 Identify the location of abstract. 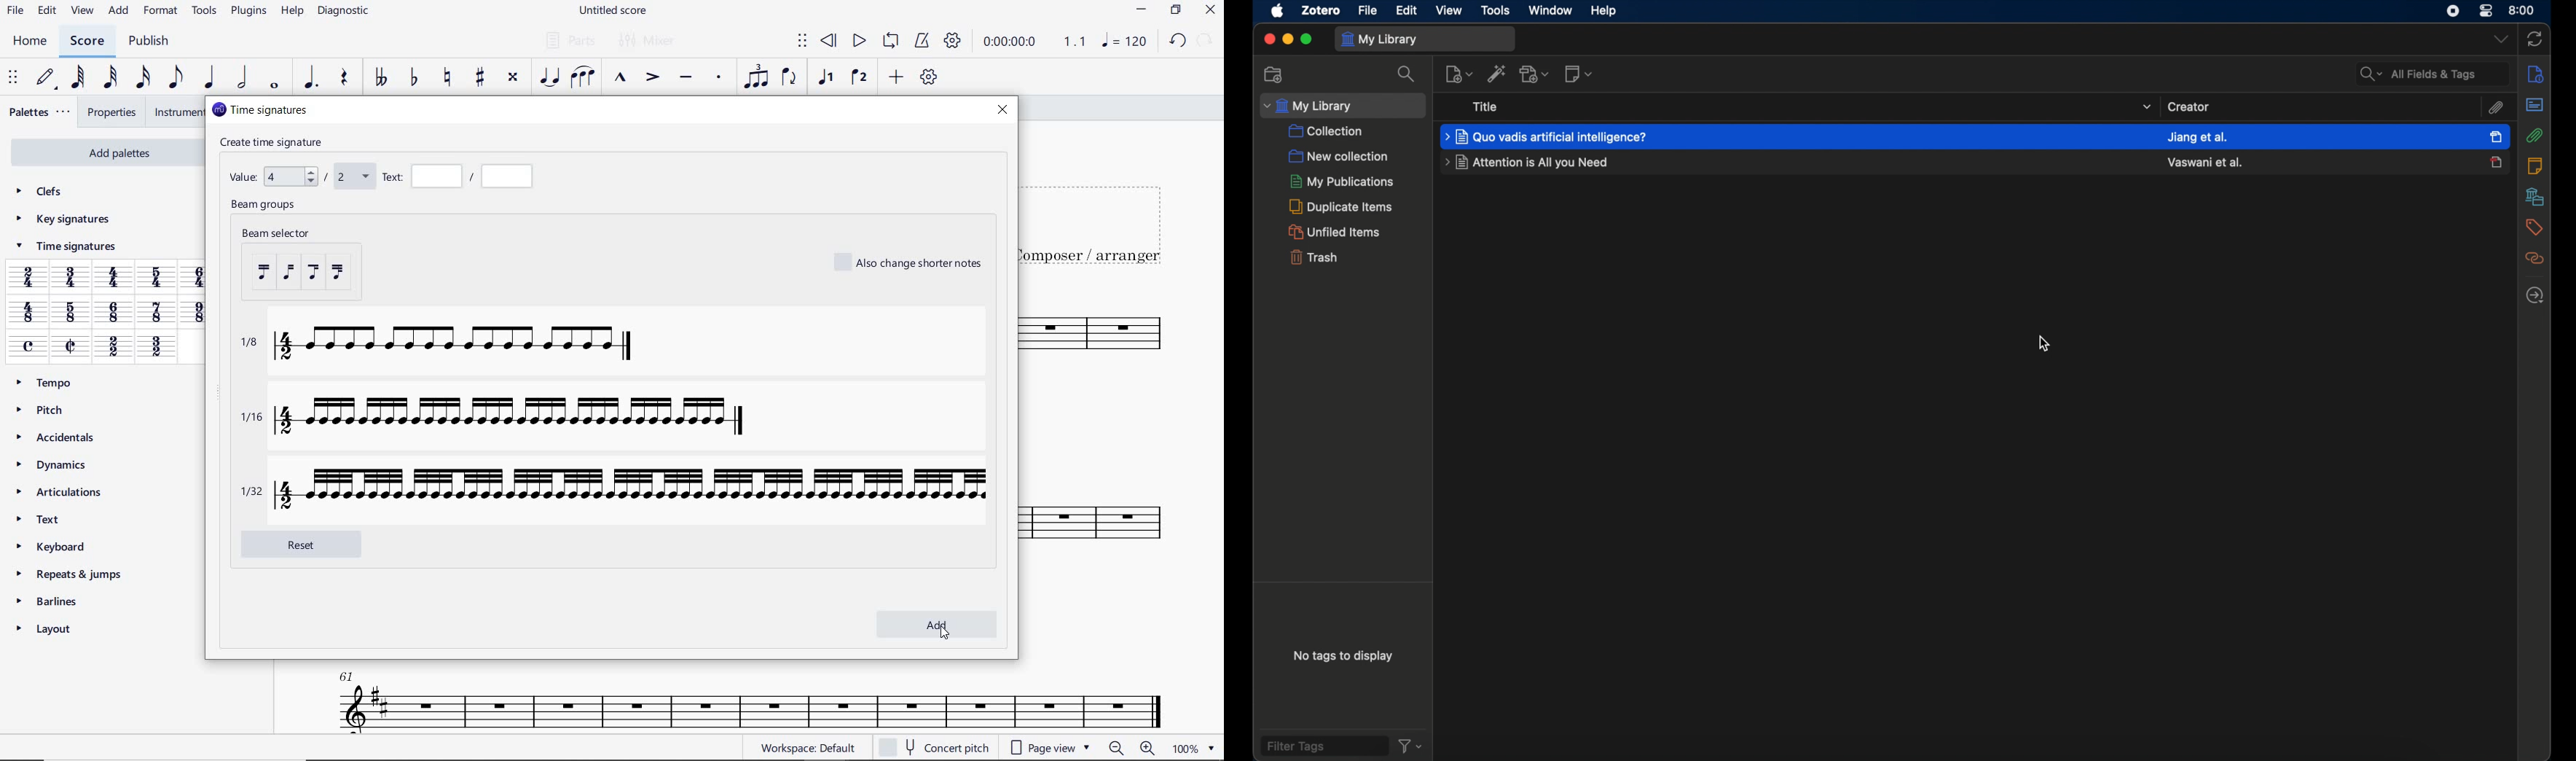
(2534, 104).